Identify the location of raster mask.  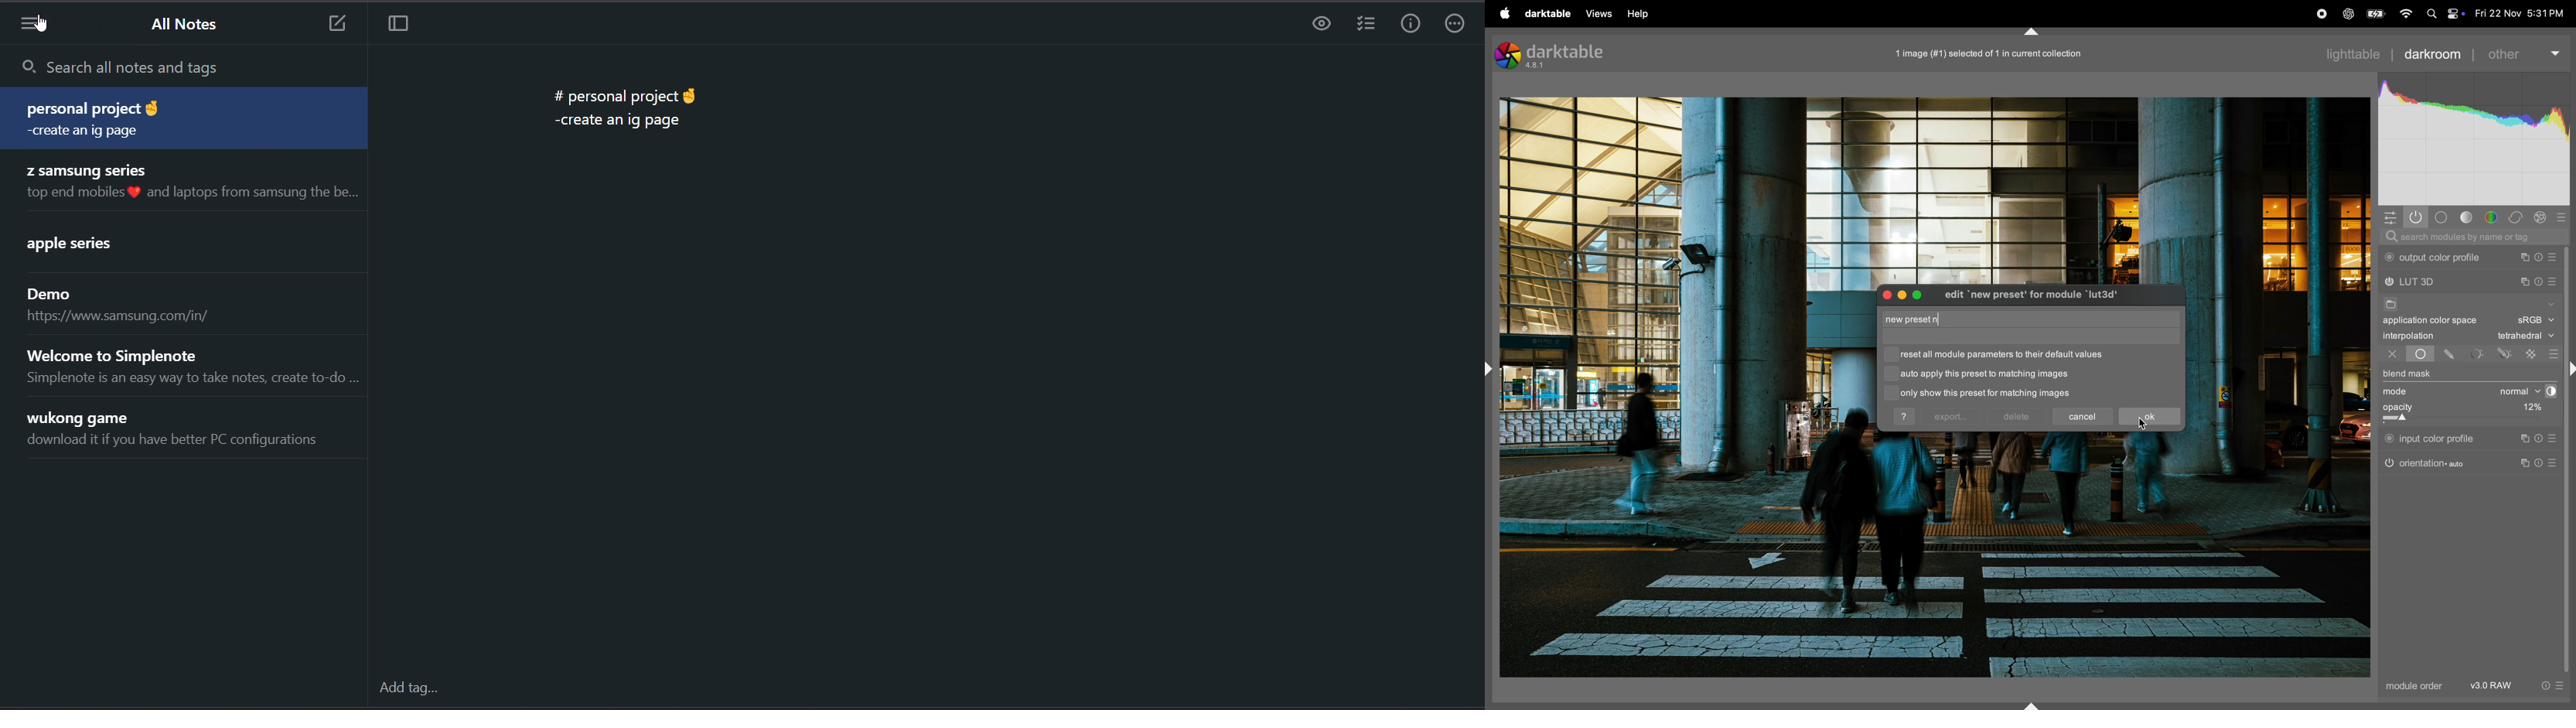
(2532, 353).